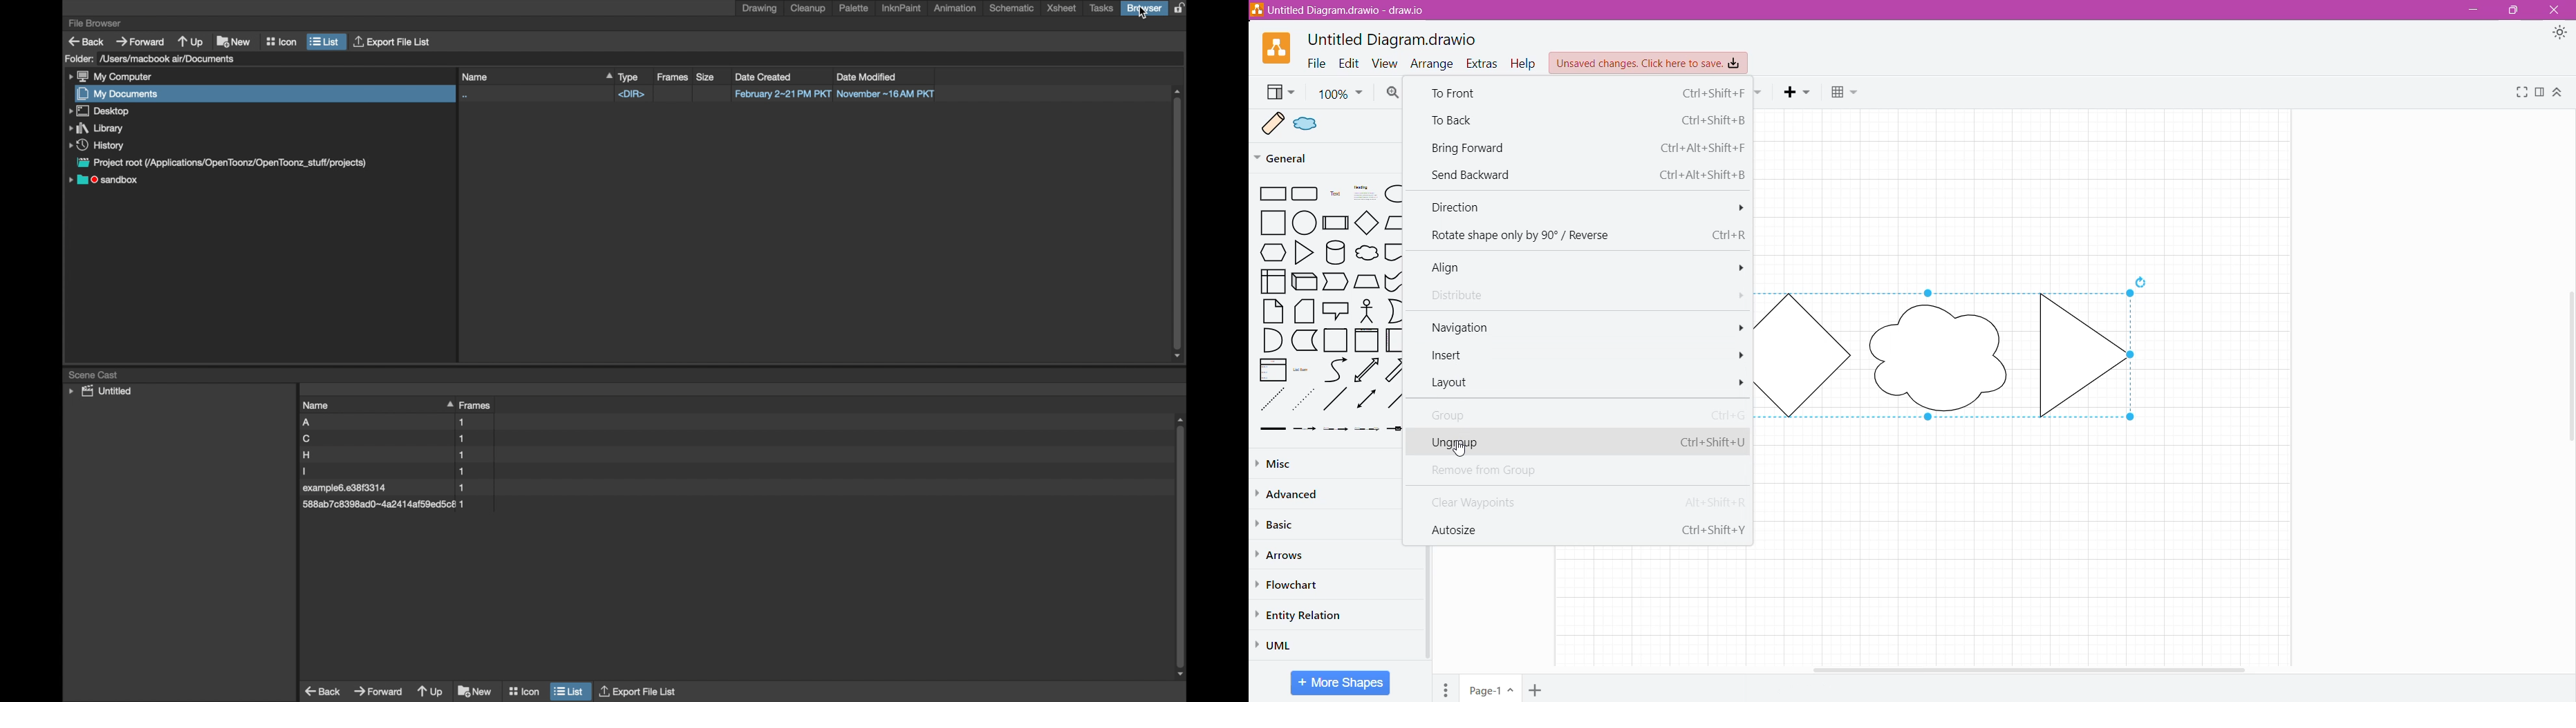 This screenshot has width=2576, height=728. Describe the element at coordinates (2512, 12) in the screenshot. I see `Restore Down` at that location.